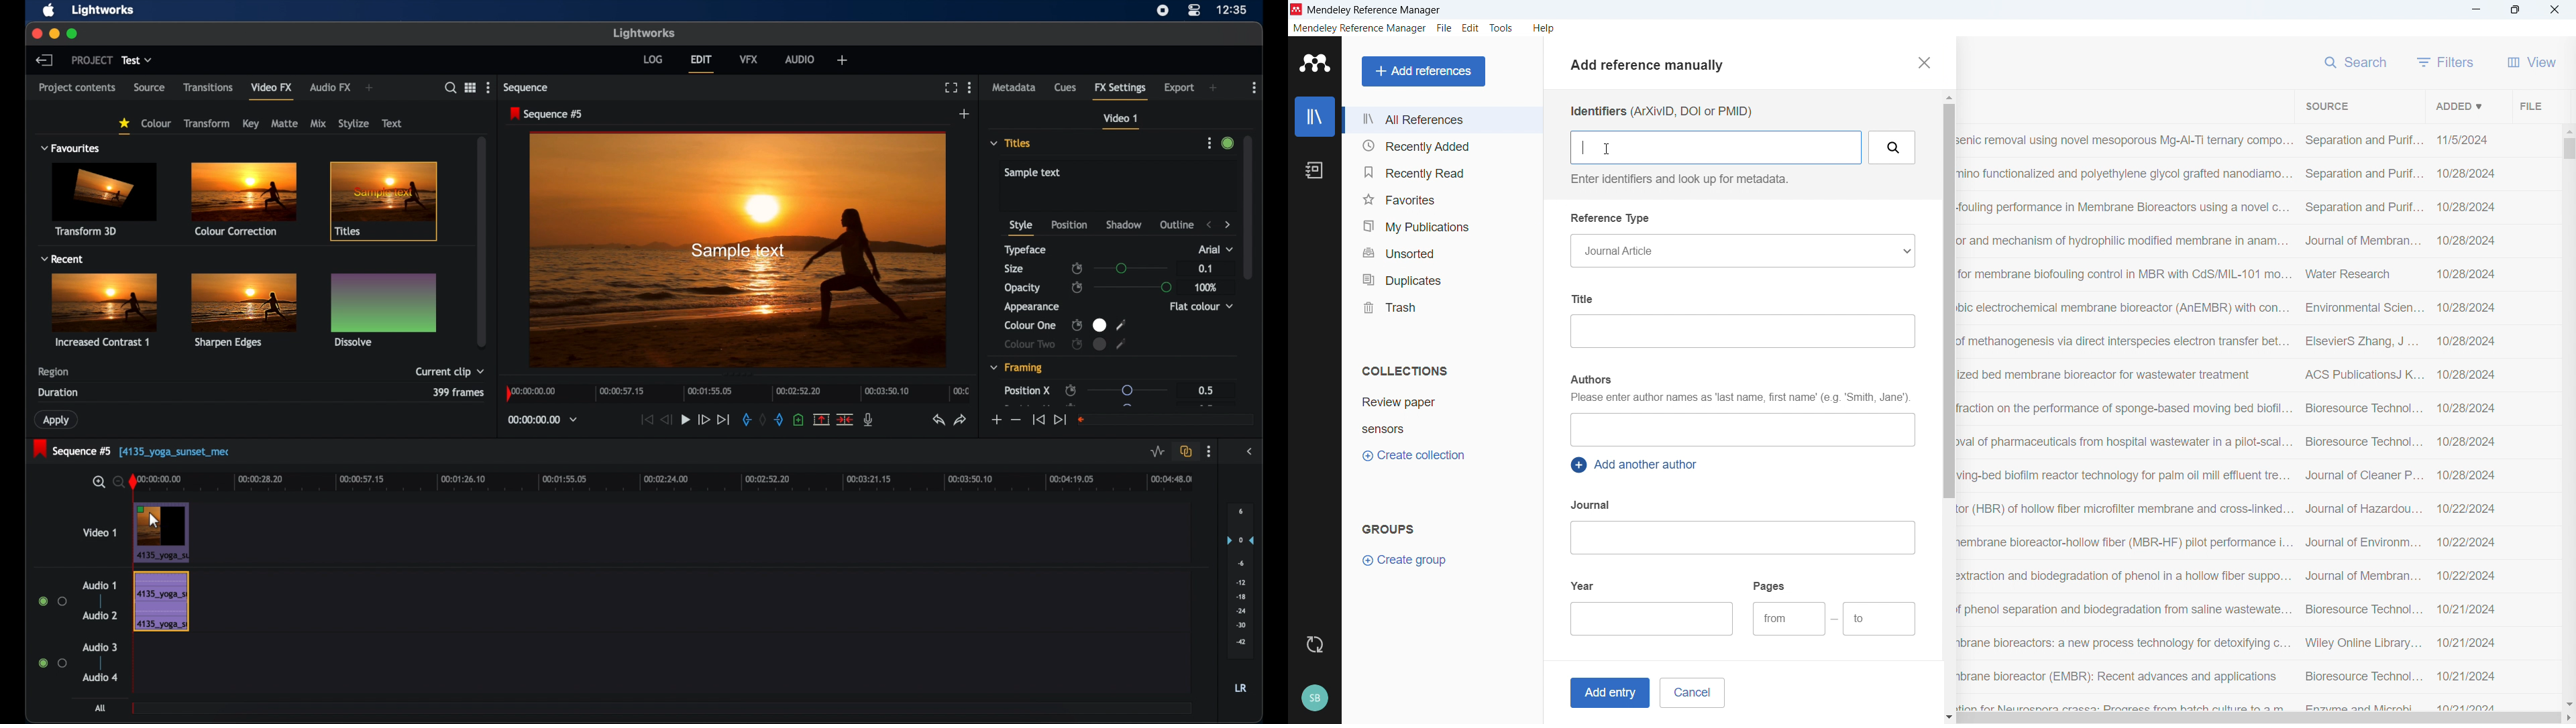 The width and height of the screenshot is (2576, 728). Describe the element at coordinates (1013, 143) in the screenshot. I see `titles` at that location.